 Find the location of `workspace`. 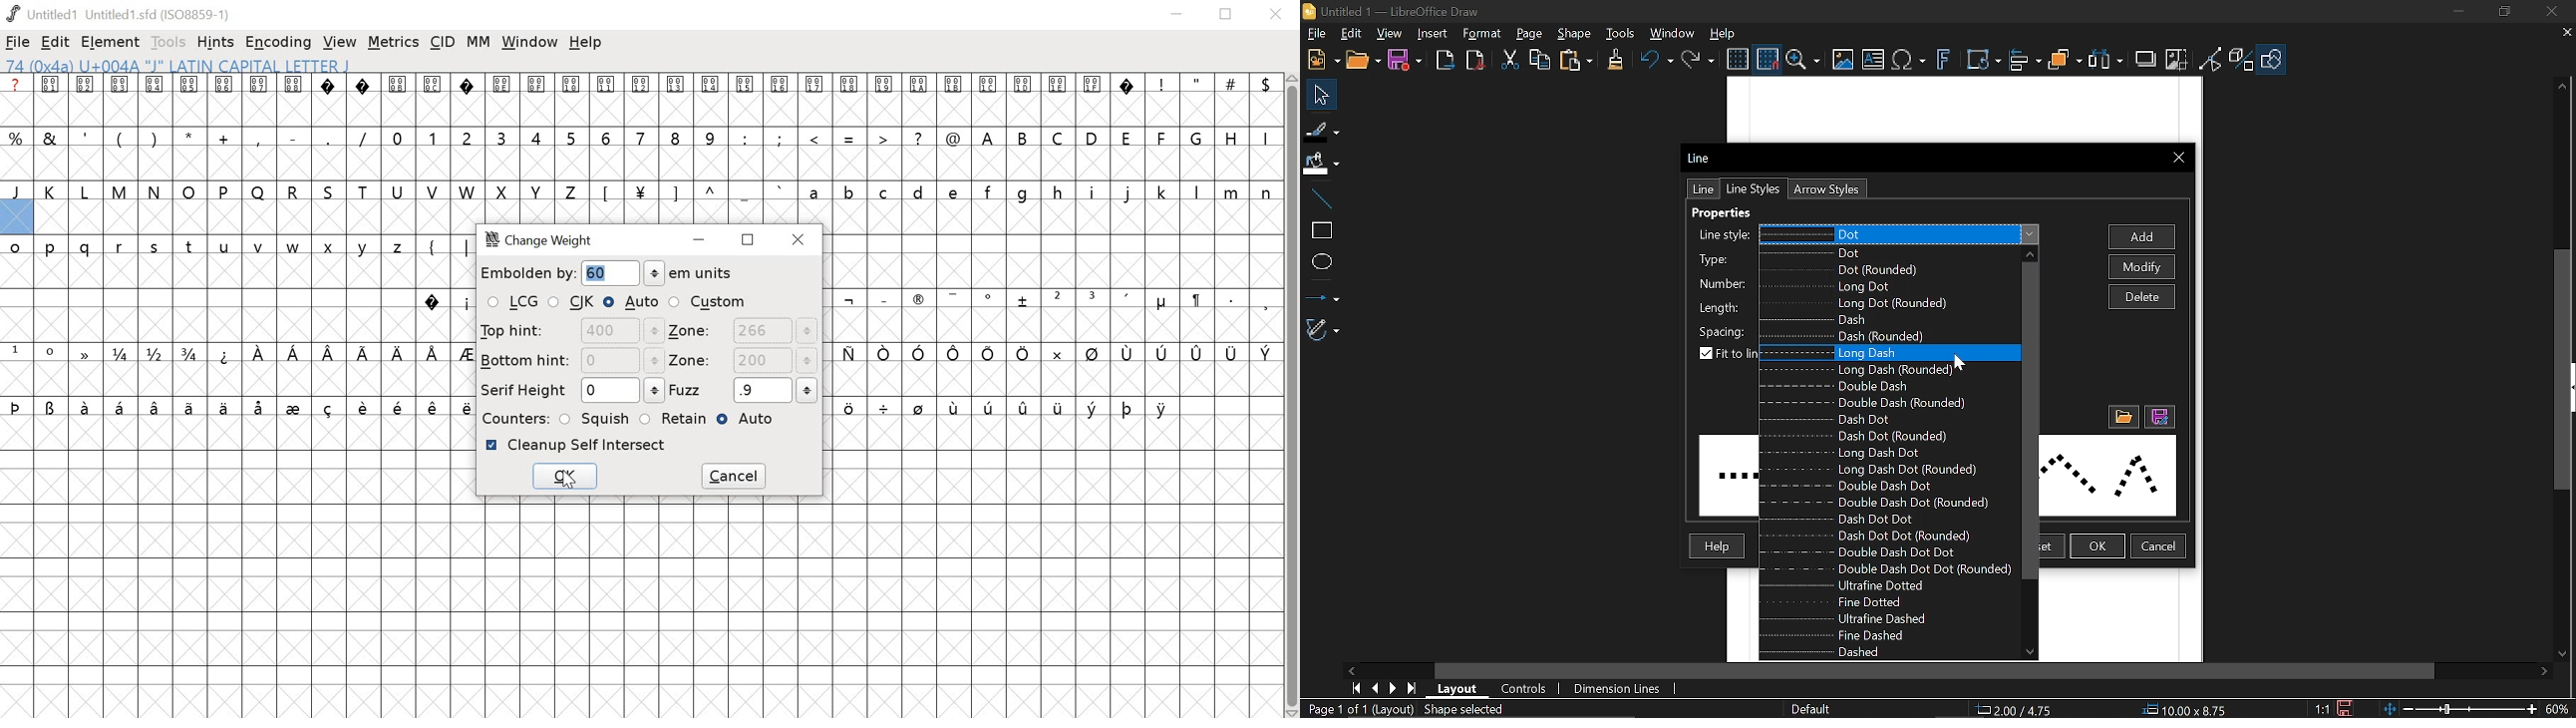

workspace is located at coordinates (1963, 111).